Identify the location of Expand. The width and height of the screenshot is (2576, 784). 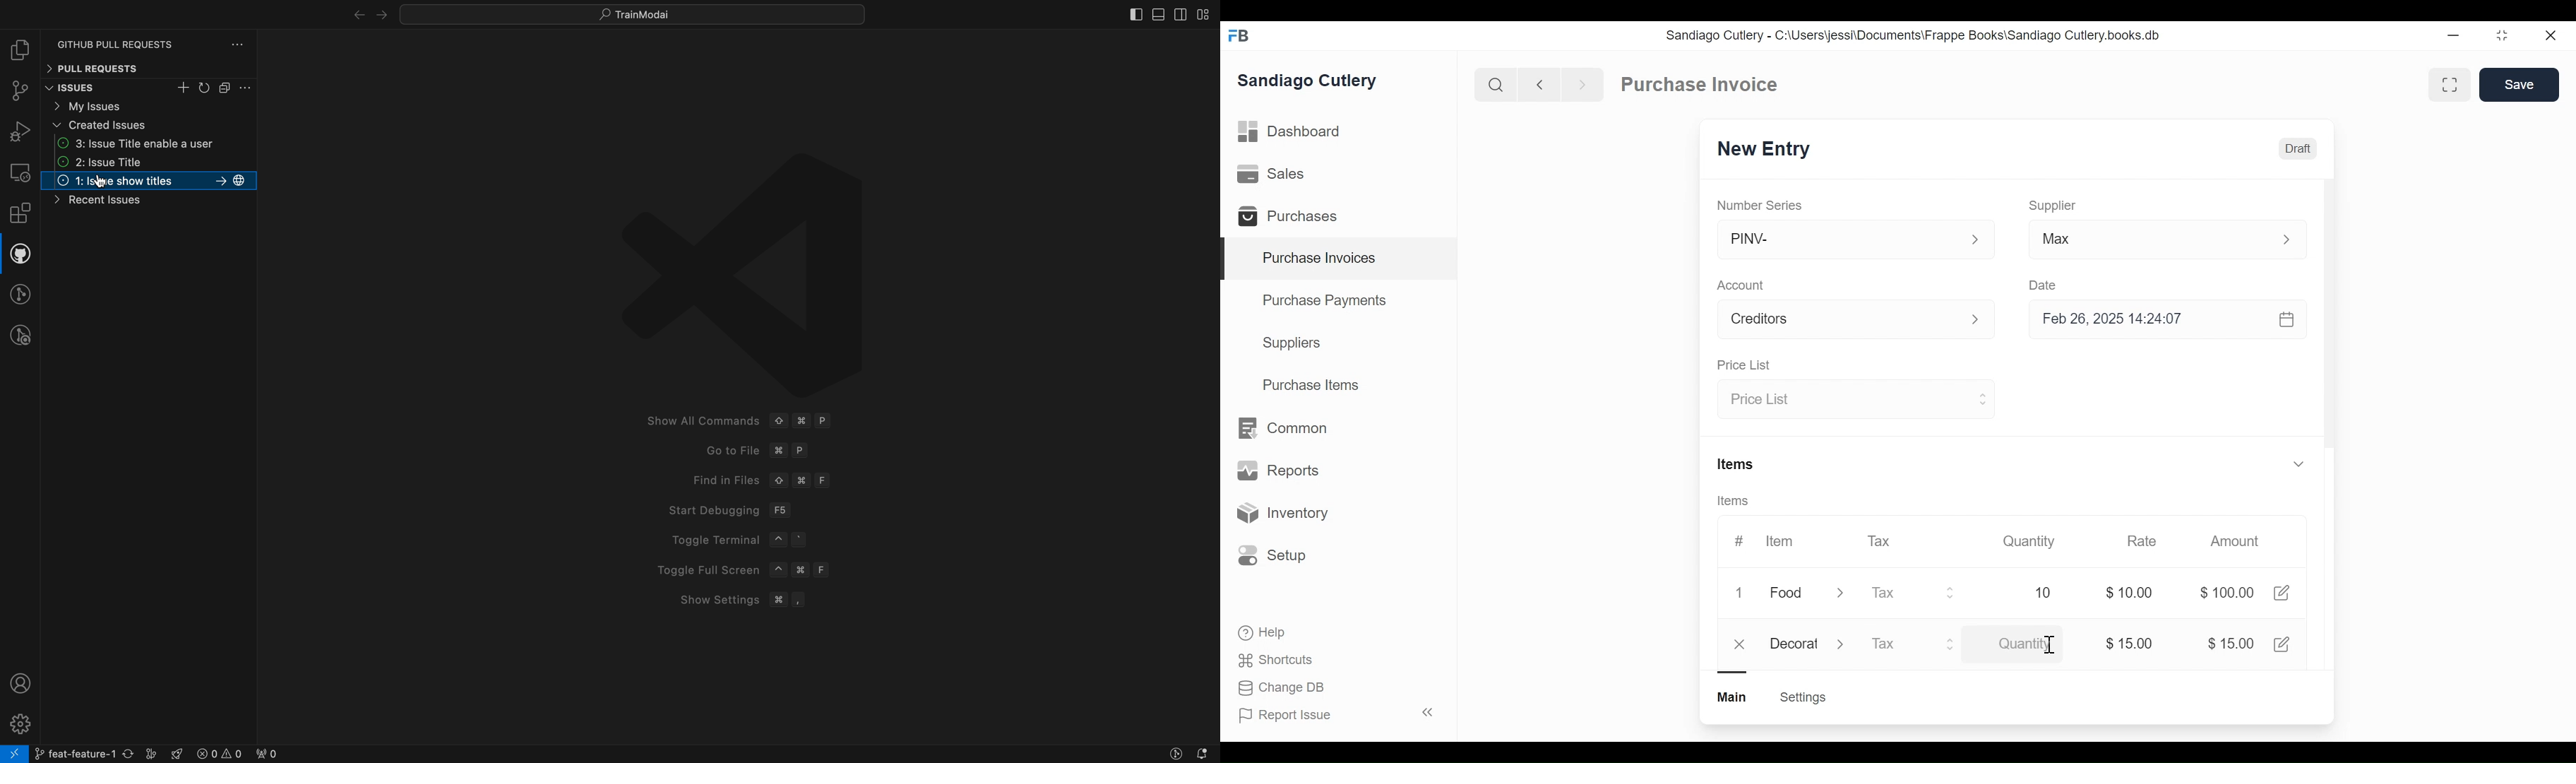
(1981, 398).